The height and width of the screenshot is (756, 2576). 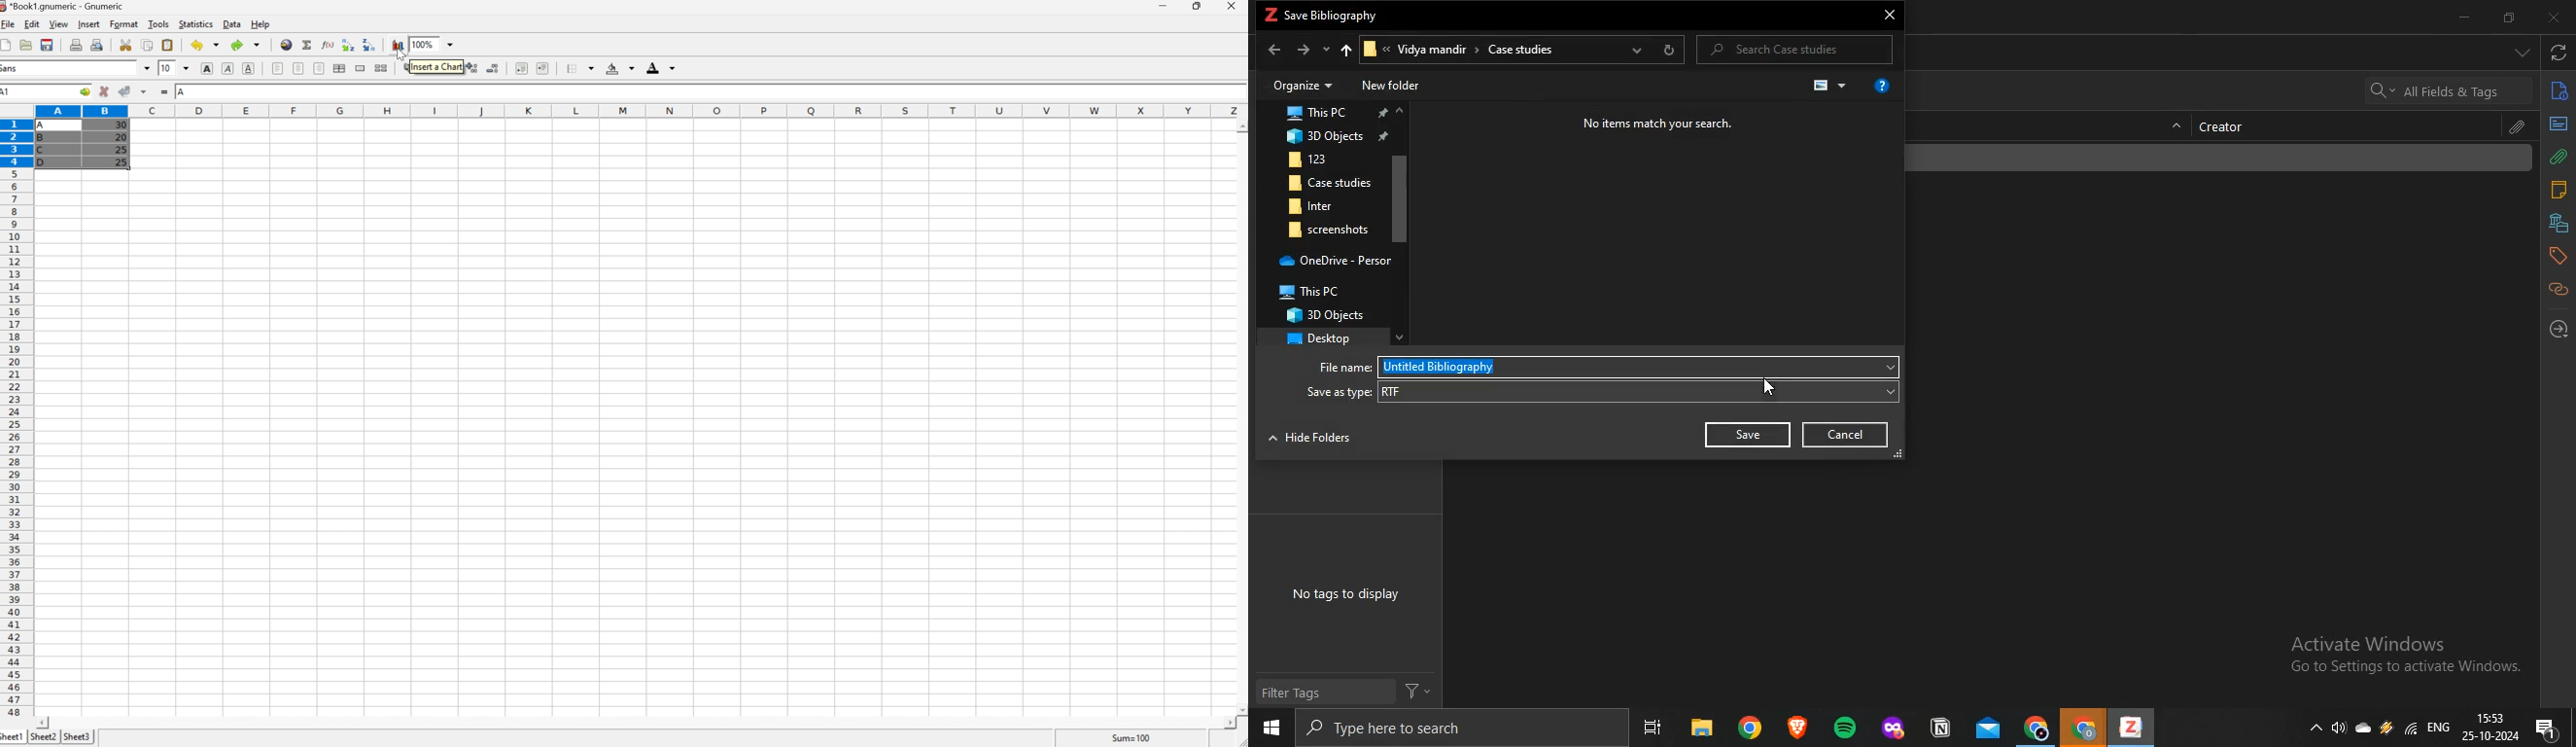 I want to click on Undo, so click(x=205, y=45).